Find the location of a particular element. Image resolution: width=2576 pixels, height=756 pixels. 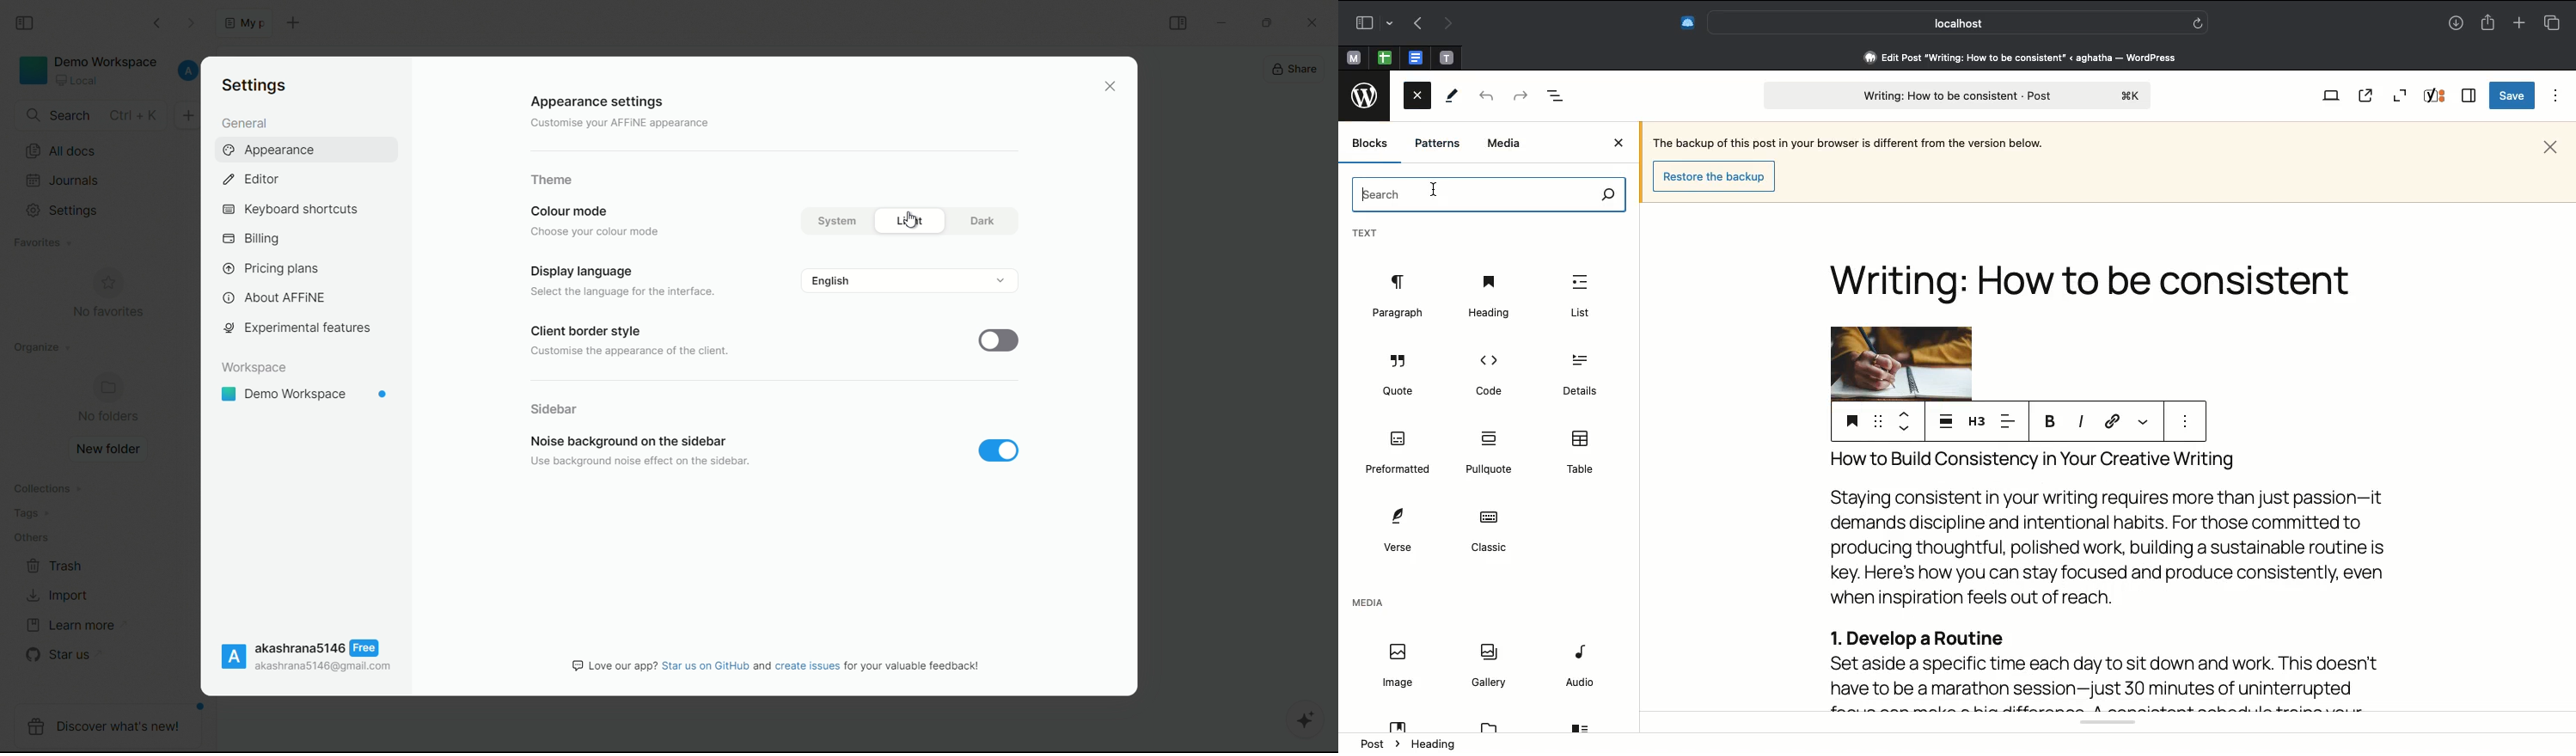

billing is located at coordinates (252, 239).